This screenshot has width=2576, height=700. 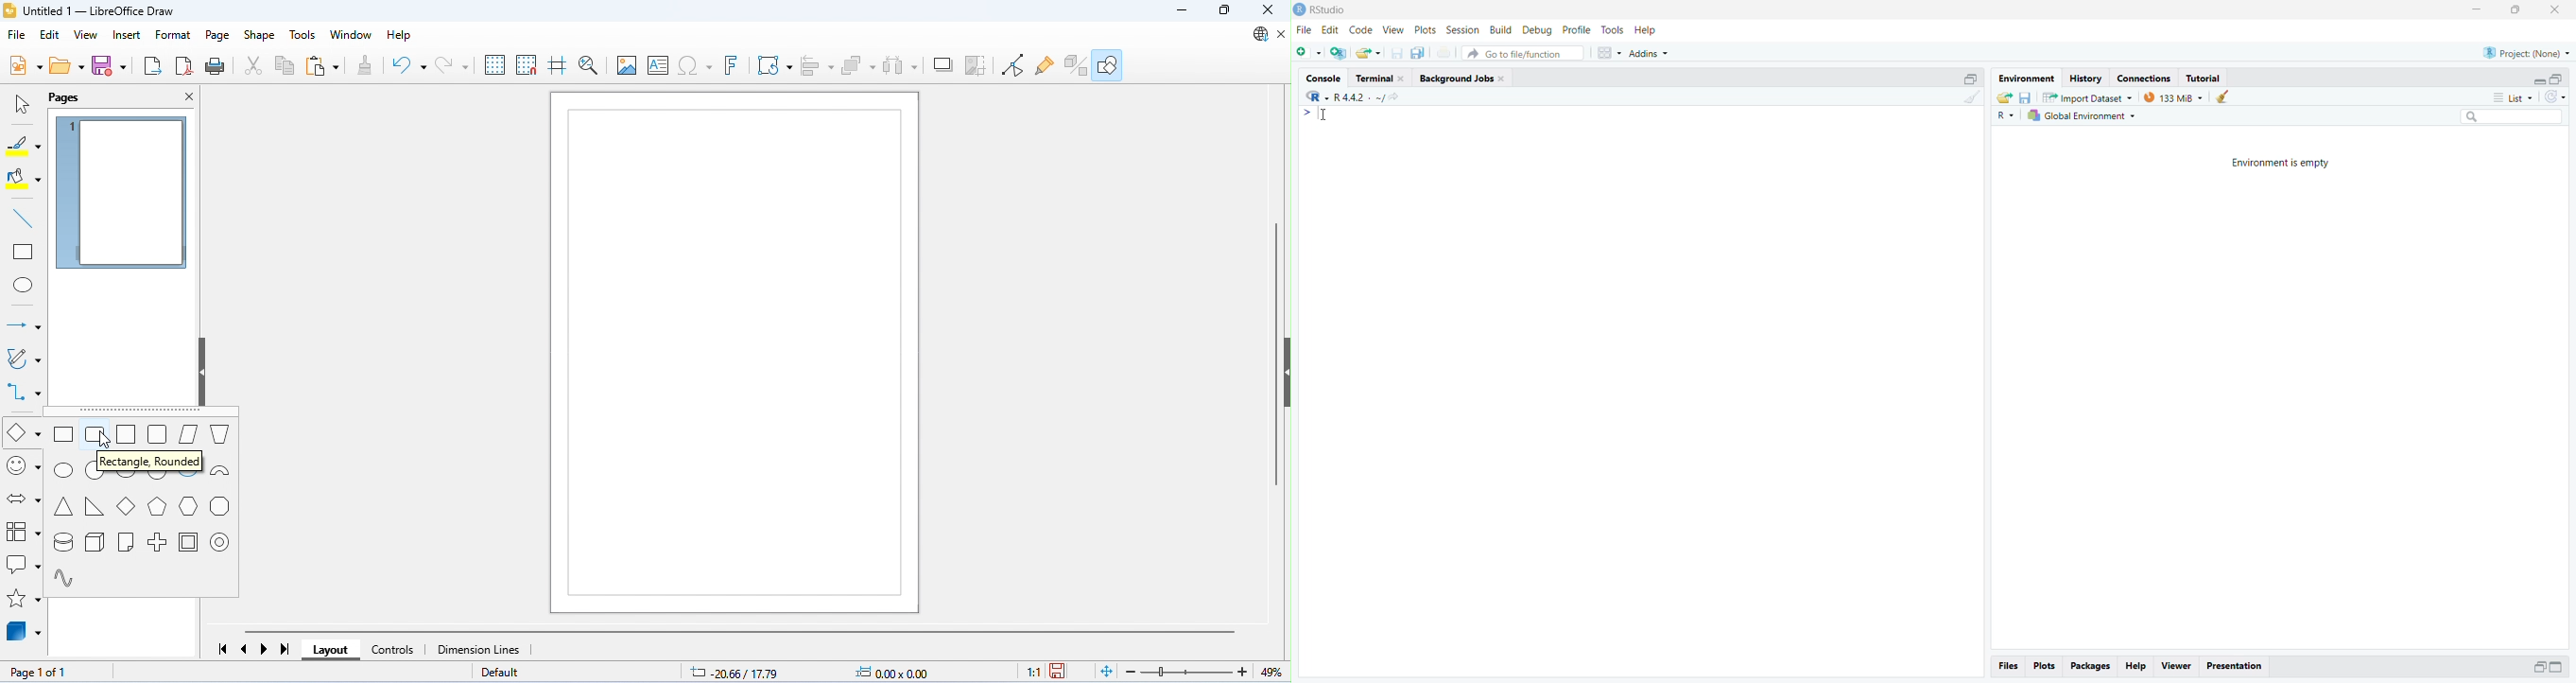 What do you see at coordinates (2135, 667) in the screenshot?
I see `Help` at bounding box center [2135, 667].